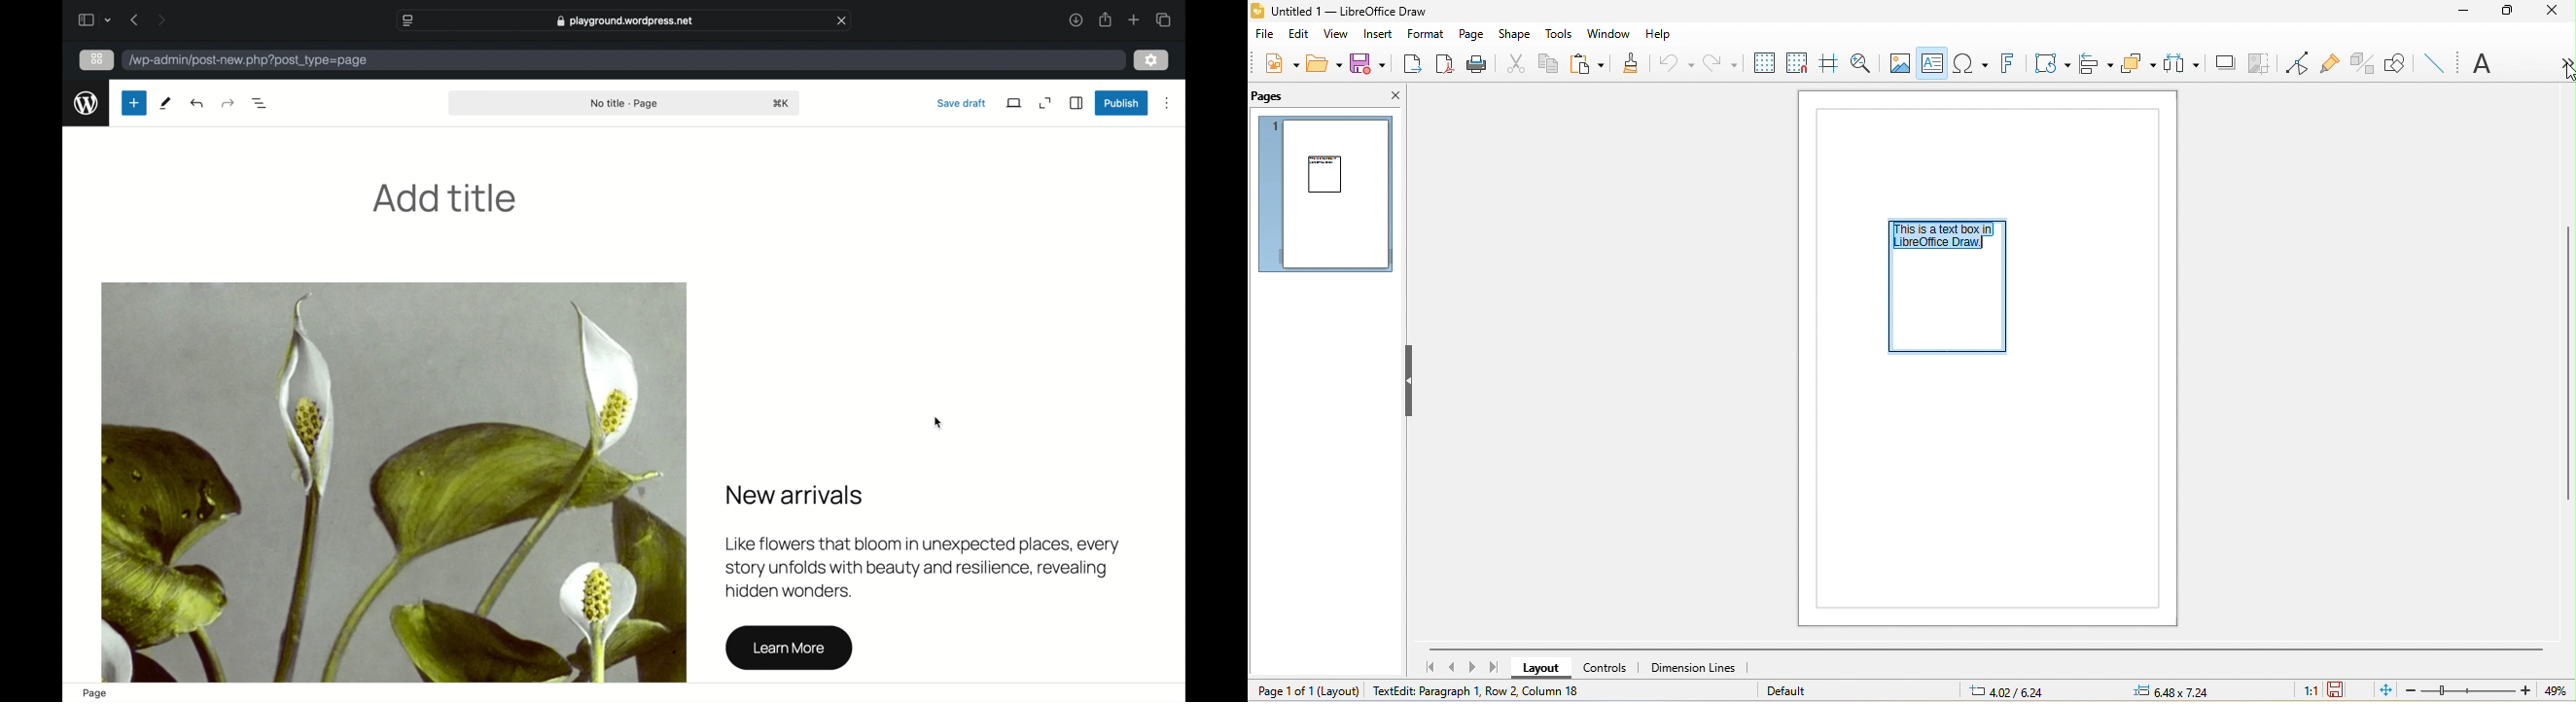 The width and height of the screenshot is (2576, 728). What do you see at coordinates (2475, 61) in the screenshot?
I see `font name` at bounding box center [2475, 61].